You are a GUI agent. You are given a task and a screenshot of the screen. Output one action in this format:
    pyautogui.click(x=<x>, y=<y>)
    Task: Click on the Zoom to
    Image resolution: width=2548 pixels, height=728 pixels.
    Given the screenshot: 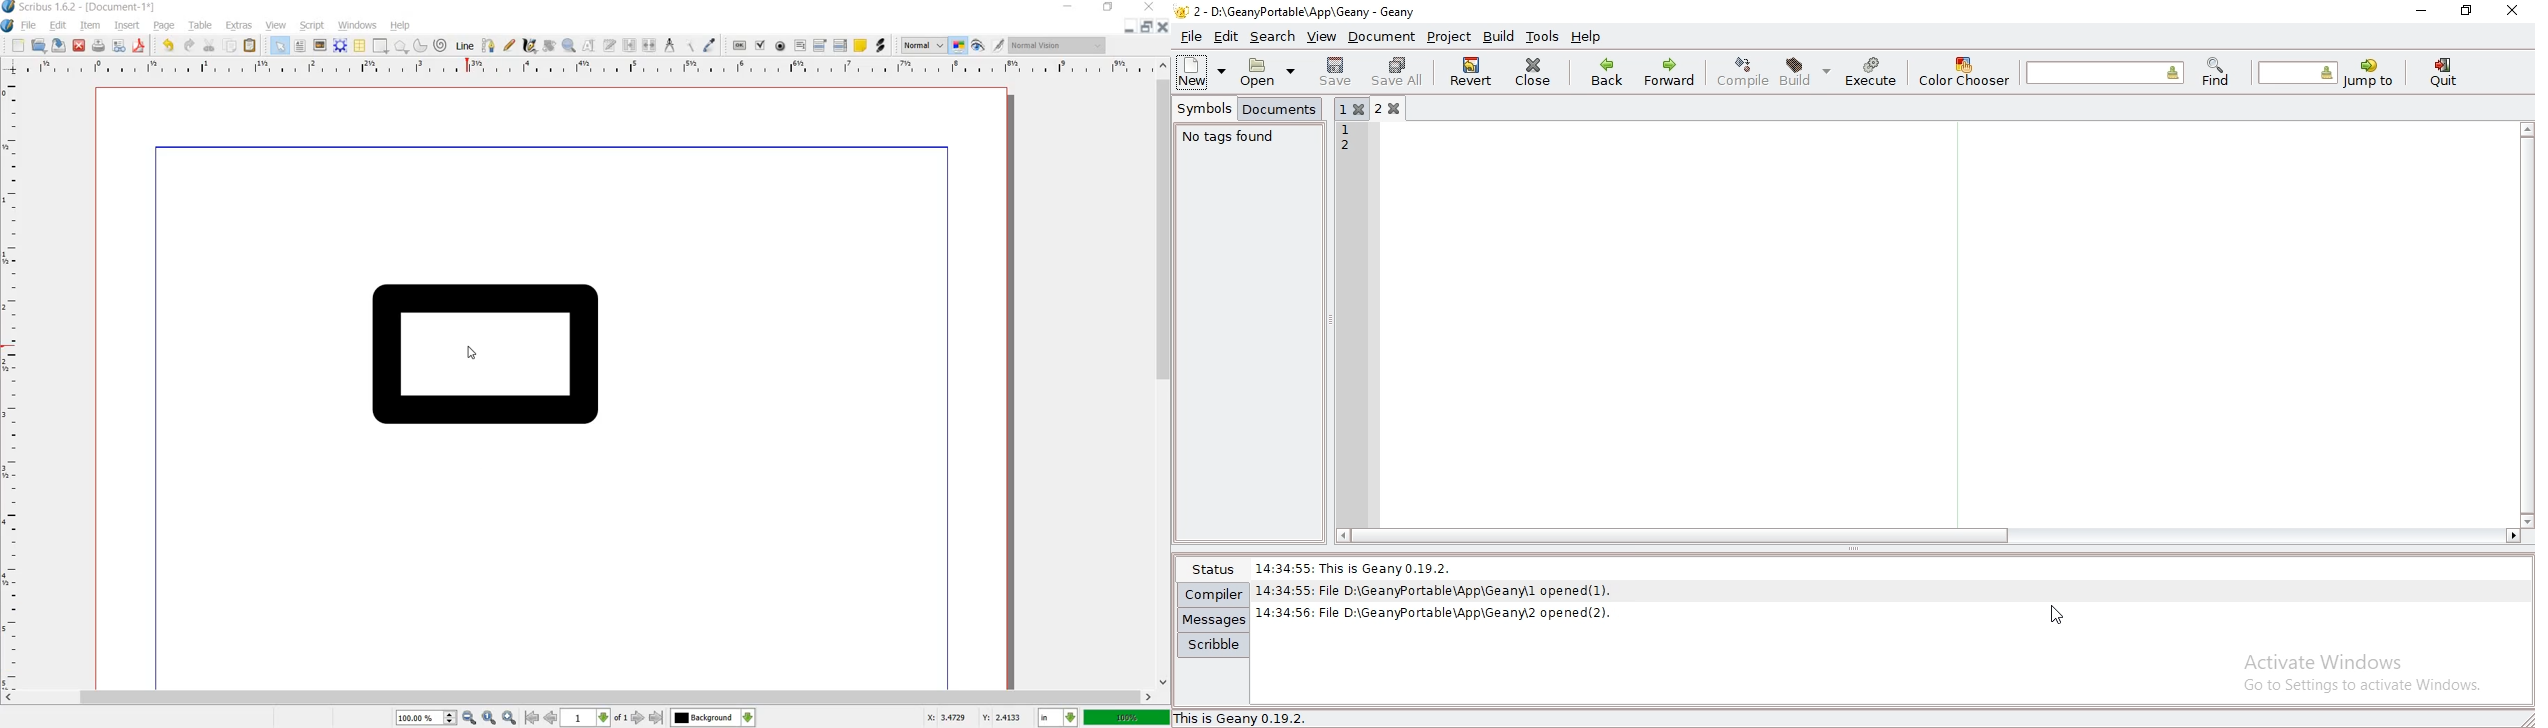 What is the action you would take?
    pyautogui.click(x=490, y=717)
    